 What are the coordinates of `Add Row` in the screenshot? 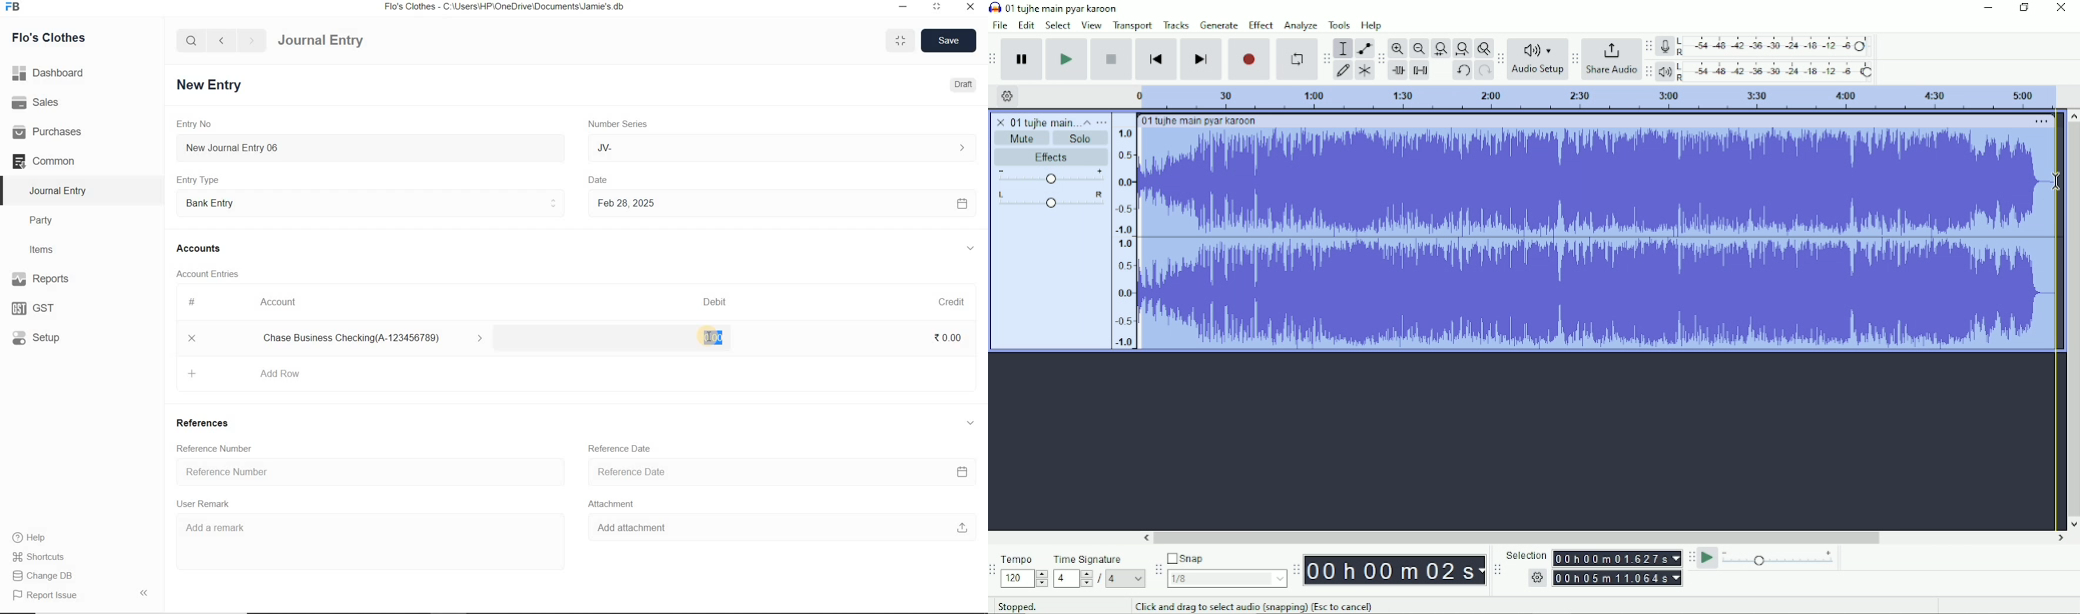 It's located at (255, 372).